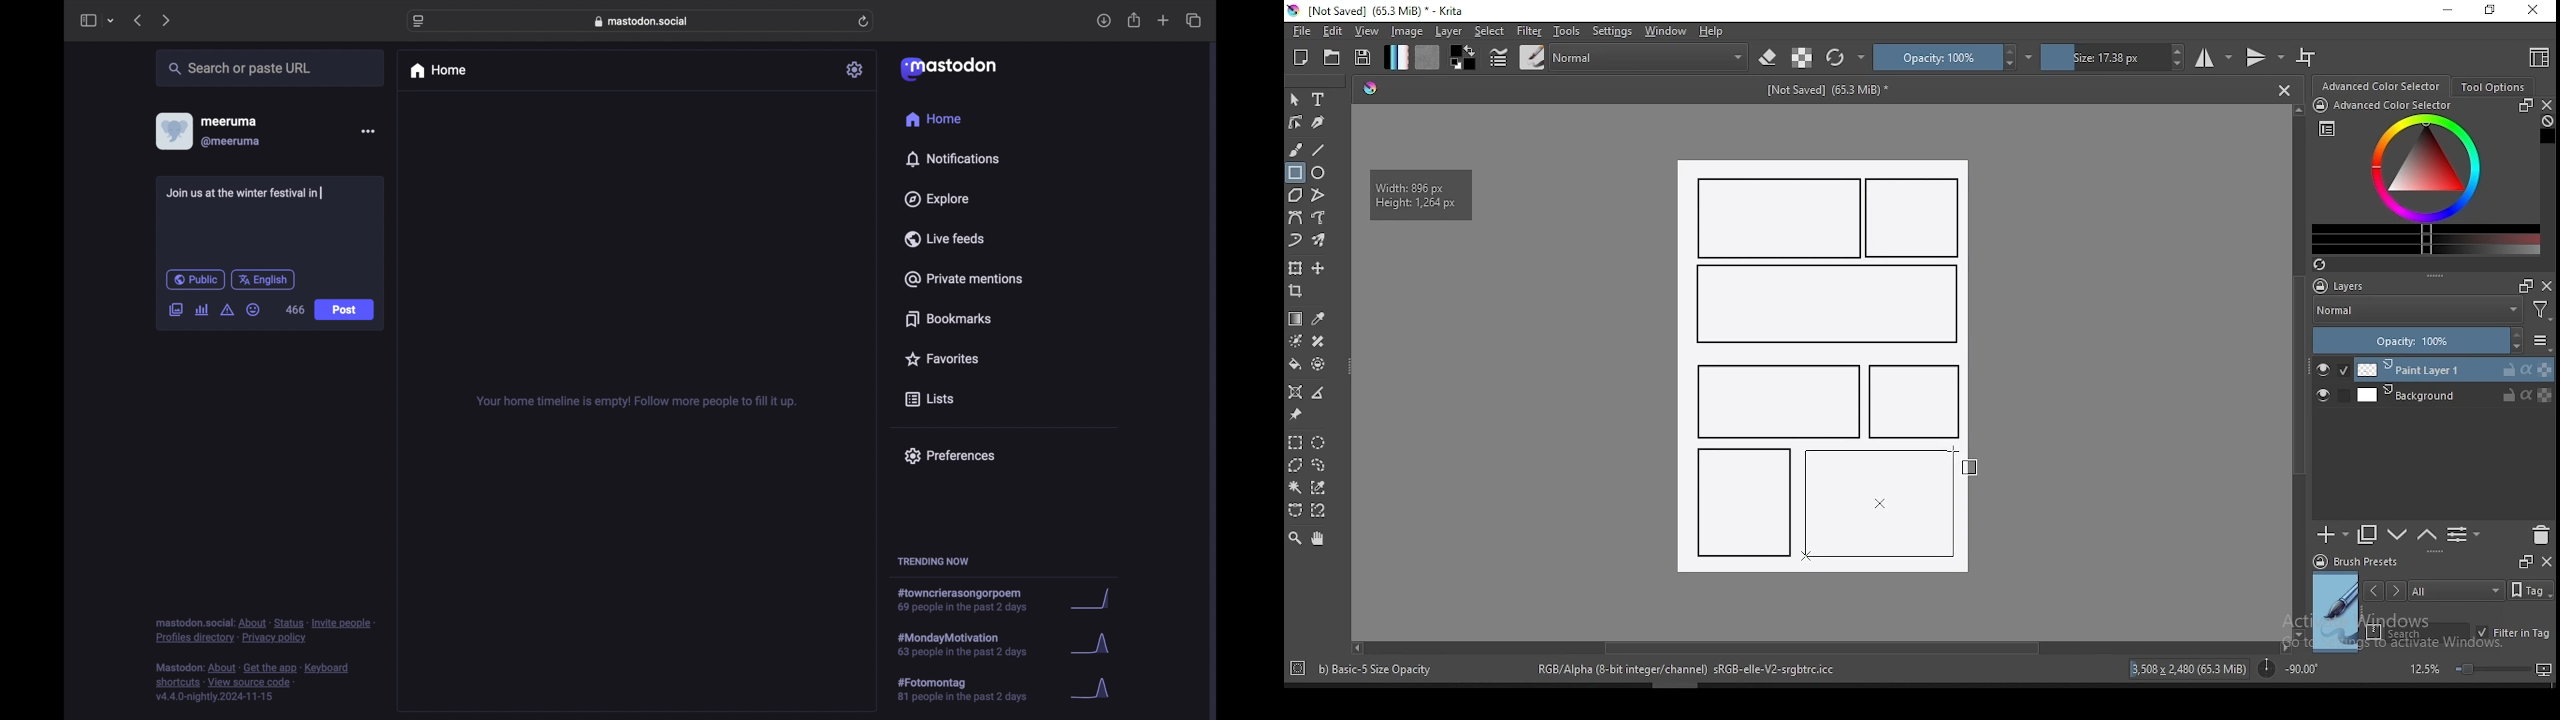 Image resolution: width=2576 pixels, height=728 pixels. What do you see at coordinates (2327, 266) in the screenshot?
I see `Refresh` at bounding box center [2327, 266].